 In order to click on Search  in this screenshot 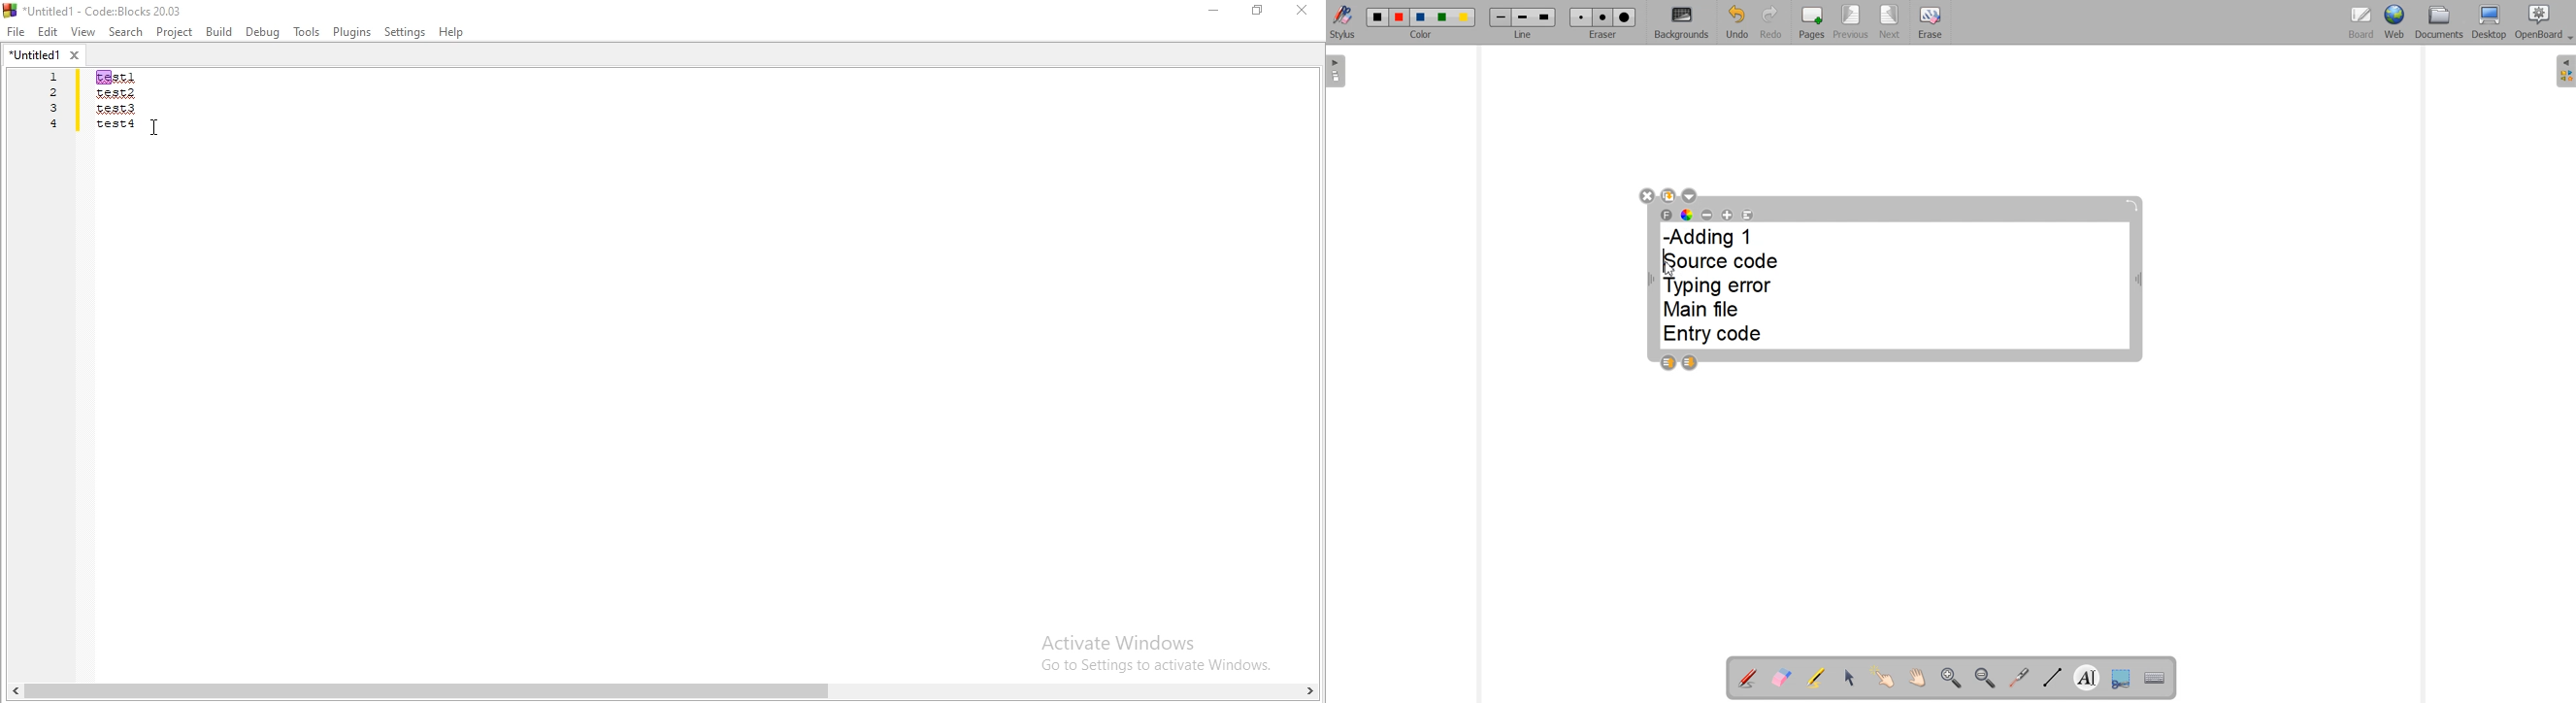, I will do `click(125, 33)`.